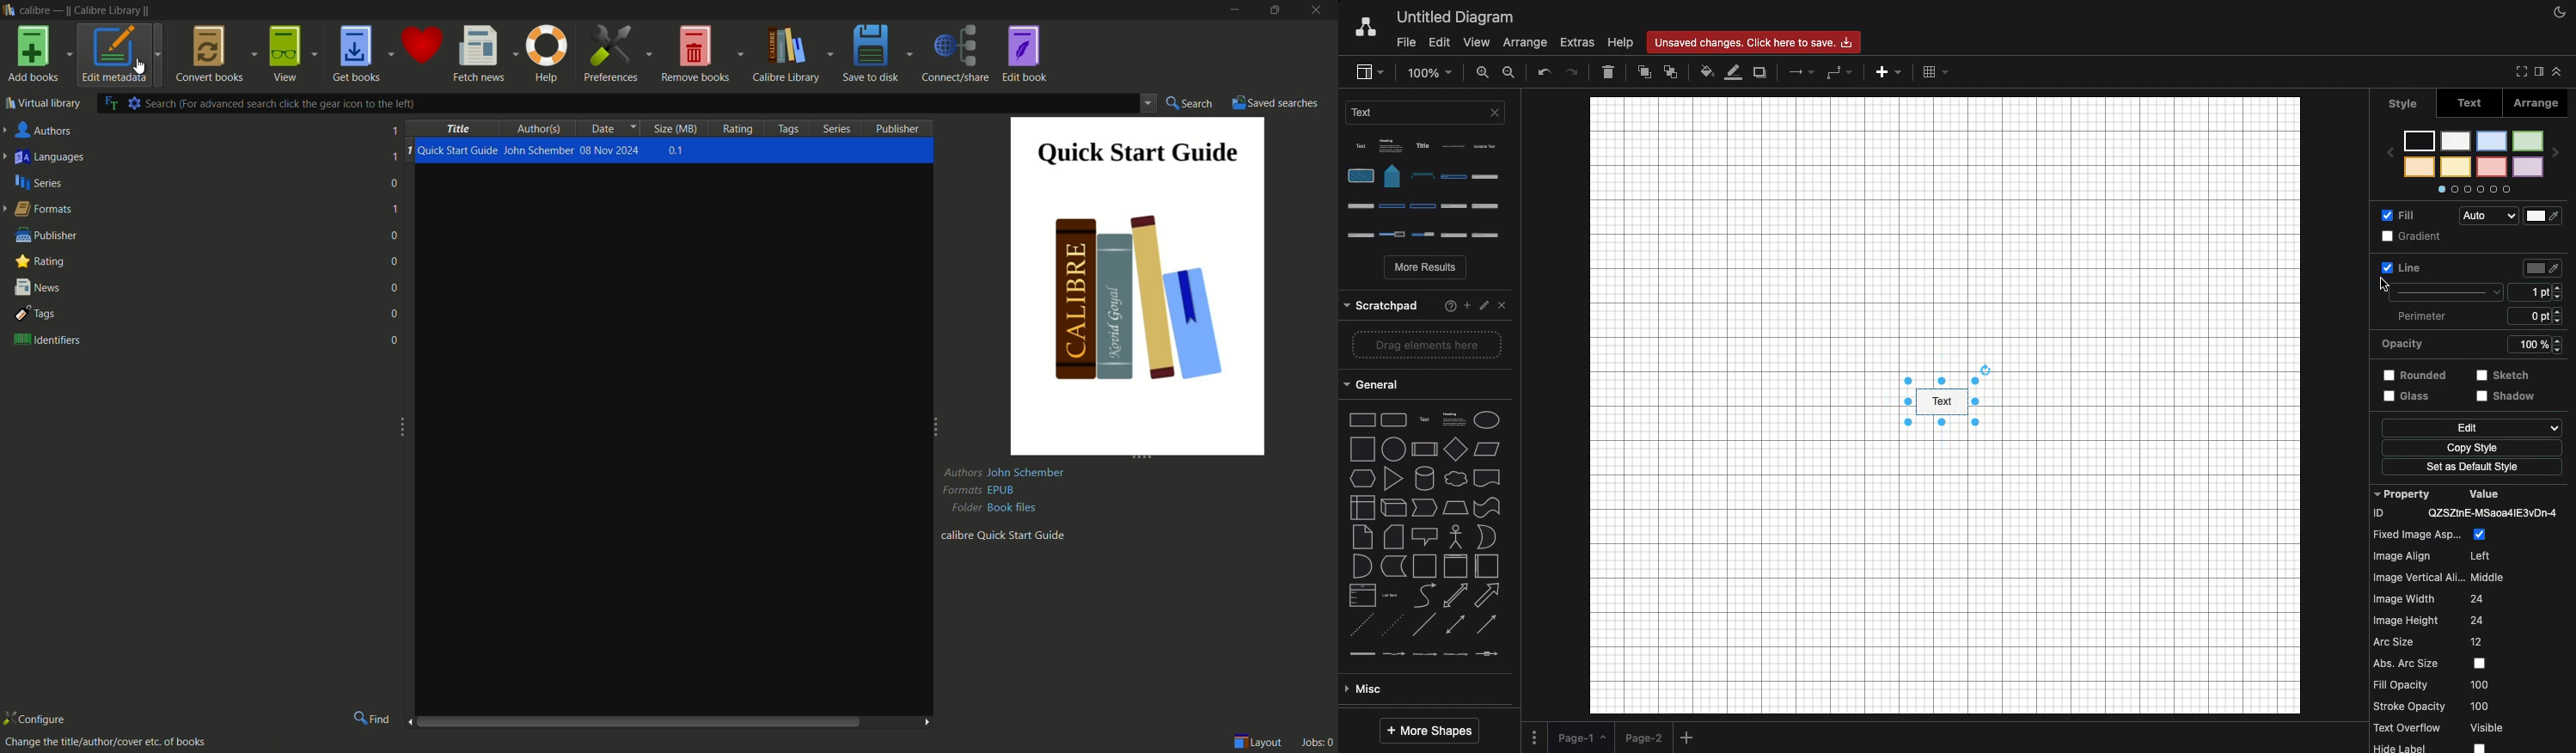  Describe the element at coordinates (2475, 291) in the screenshot. I see `Perimeter` at that location.